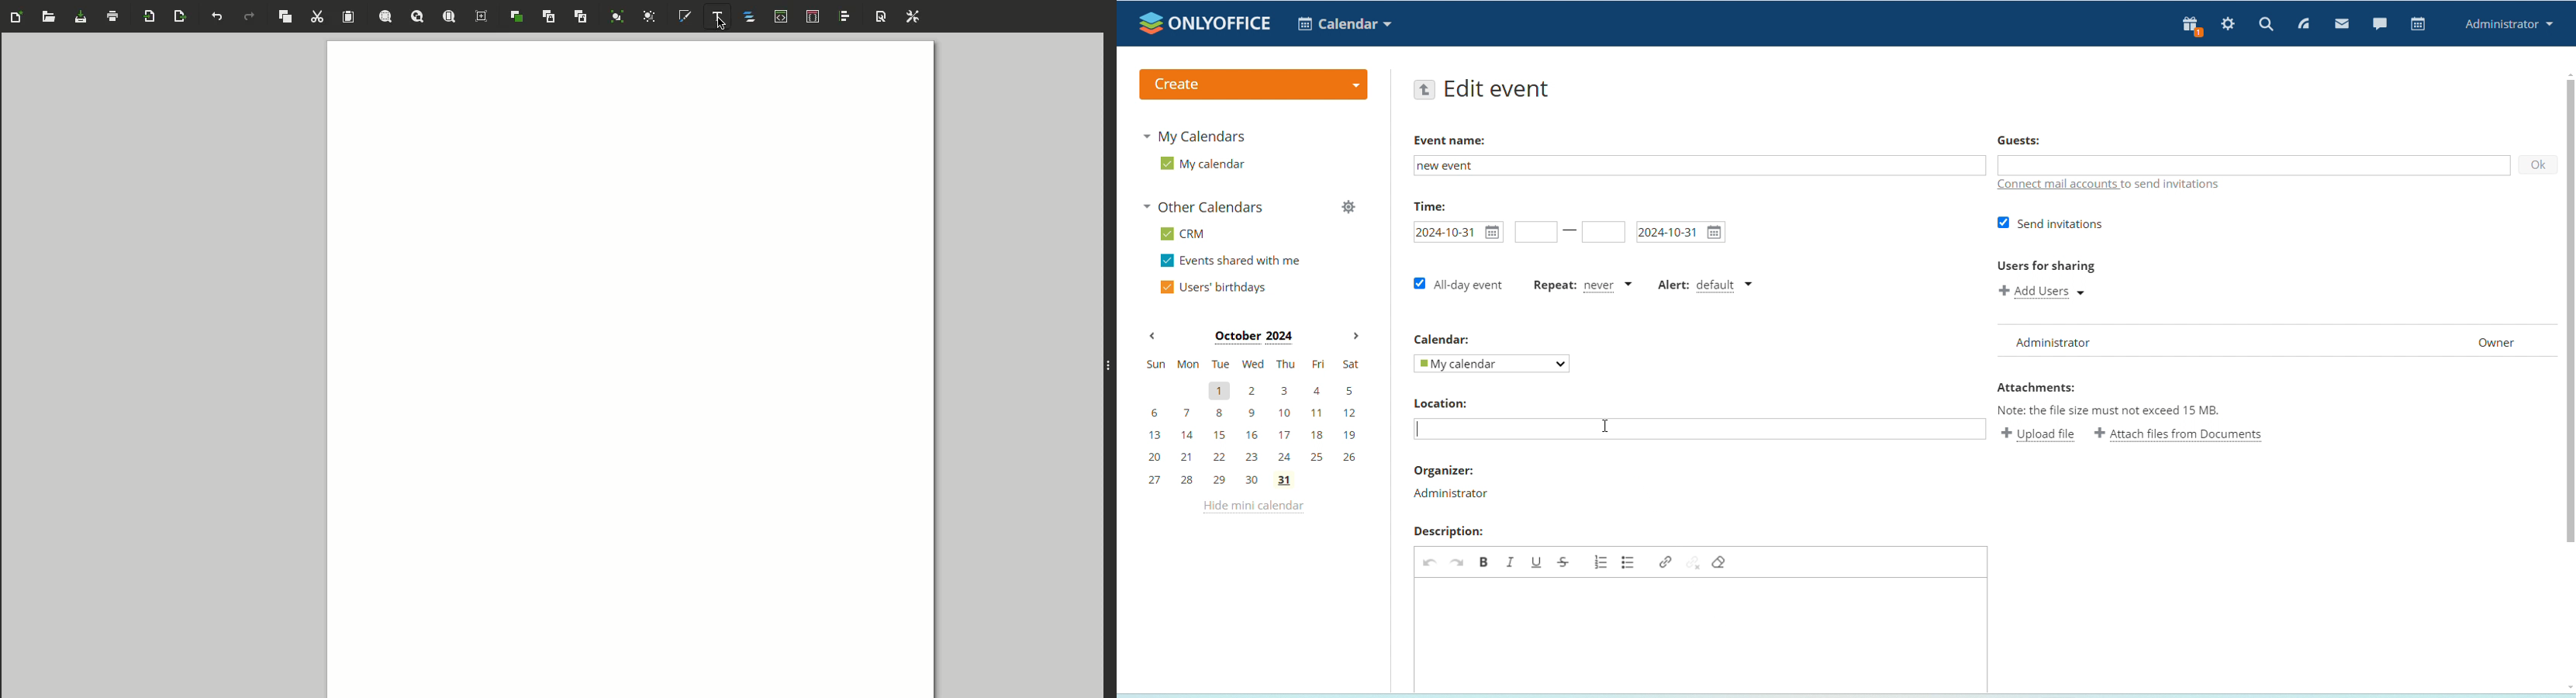 The width and height of the screenshot is (2576, 700). What do you see at coordinates (1535, 233) in the screenshot?
I see `event start time` at bounding box center [1535, 233].